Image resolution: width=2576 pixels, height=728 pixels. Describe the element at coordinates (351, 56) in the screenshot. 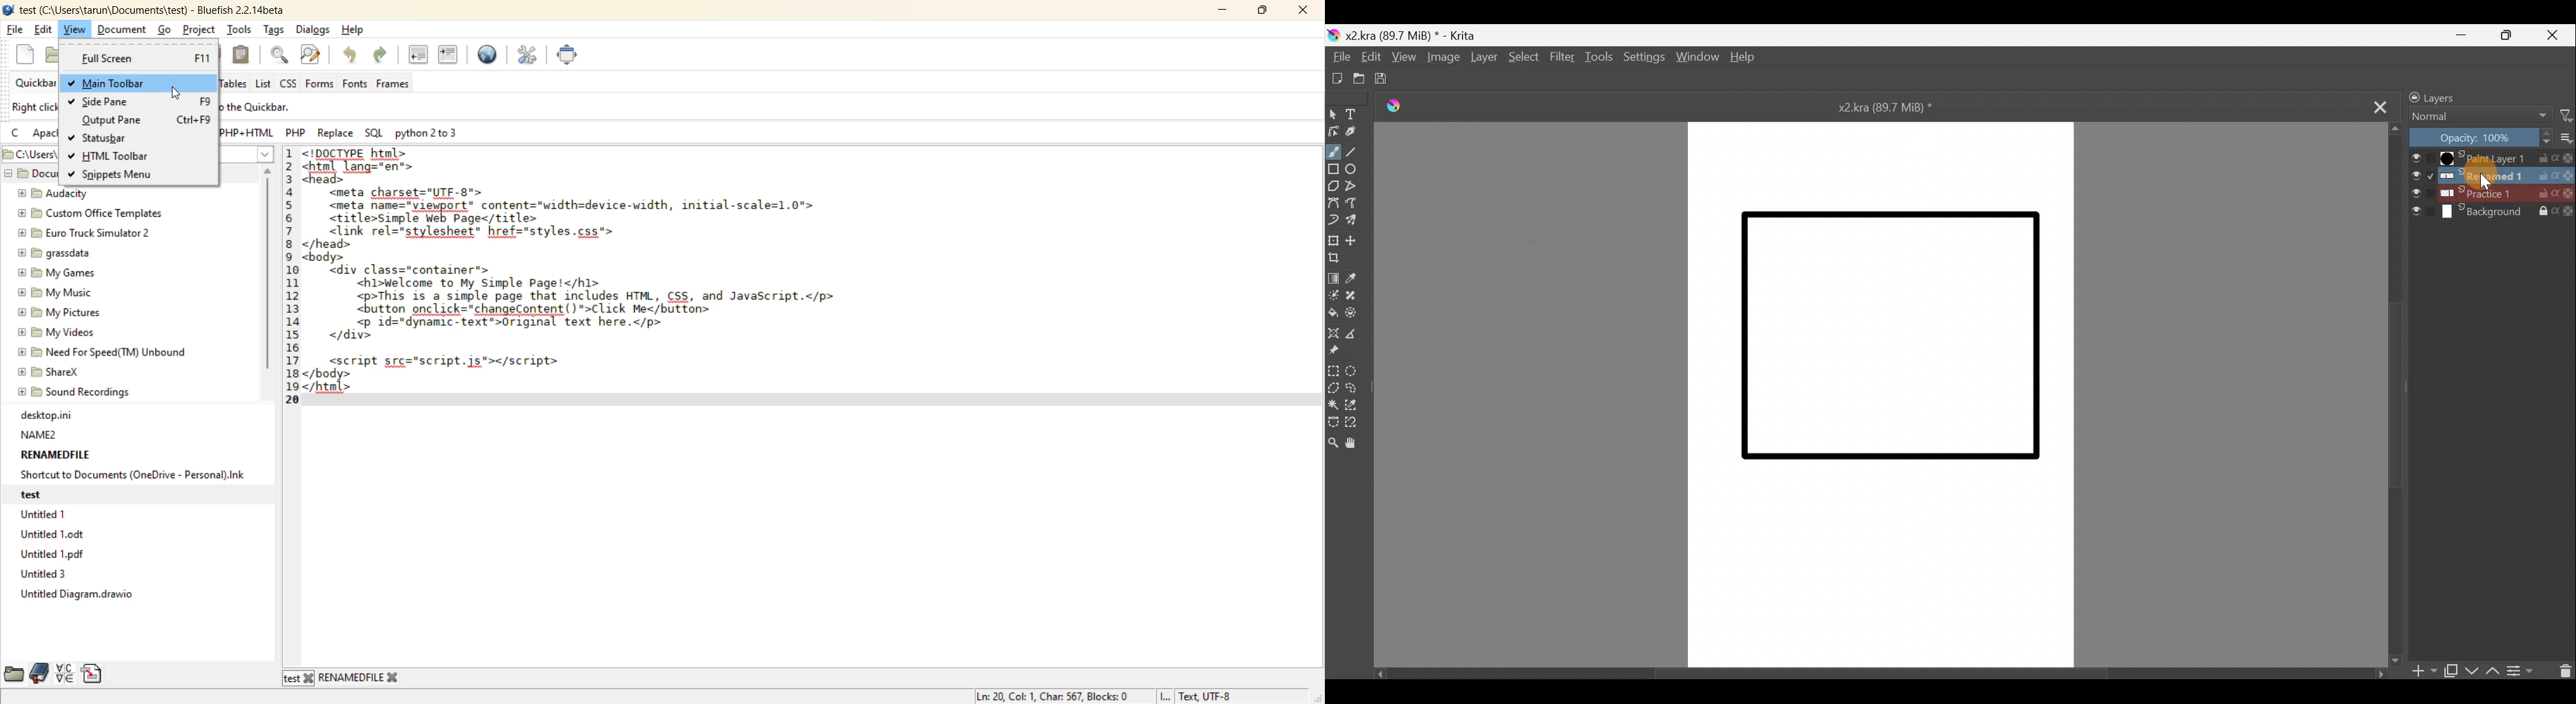

I see `undo` at that location.